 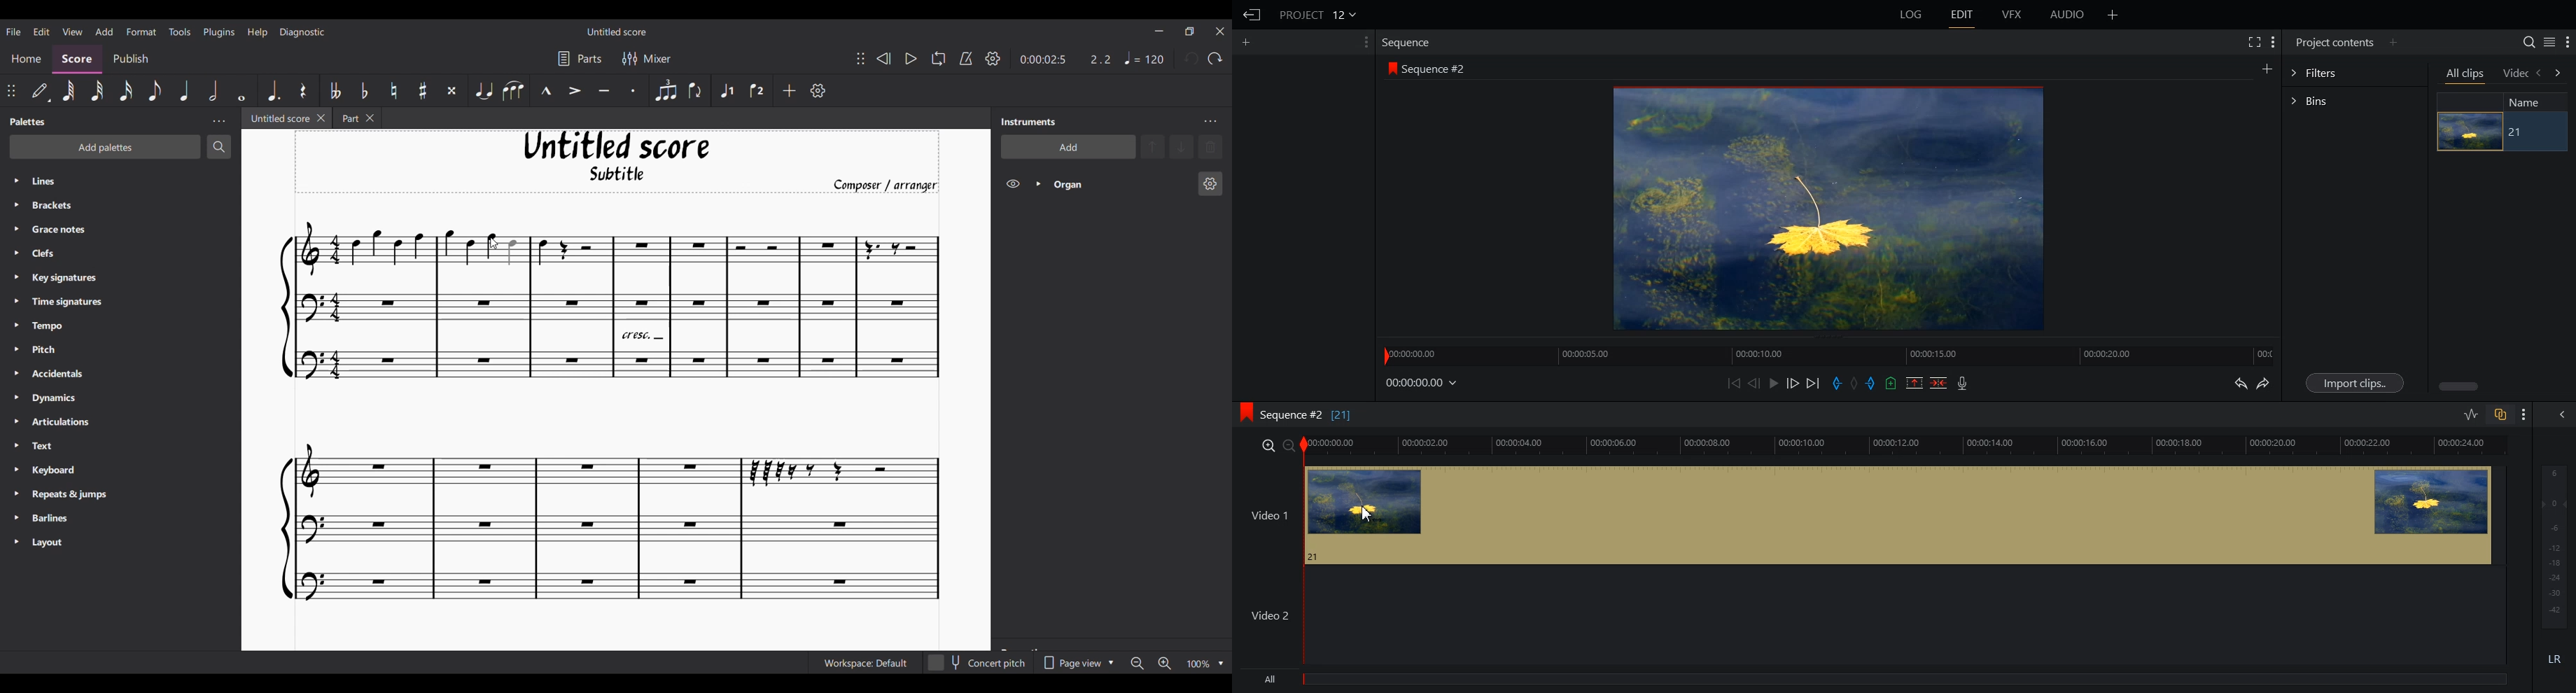 What do you see at coordinates (28, 121) in the screenshot?
I see `Palette title` at bounding box center [28, 121].